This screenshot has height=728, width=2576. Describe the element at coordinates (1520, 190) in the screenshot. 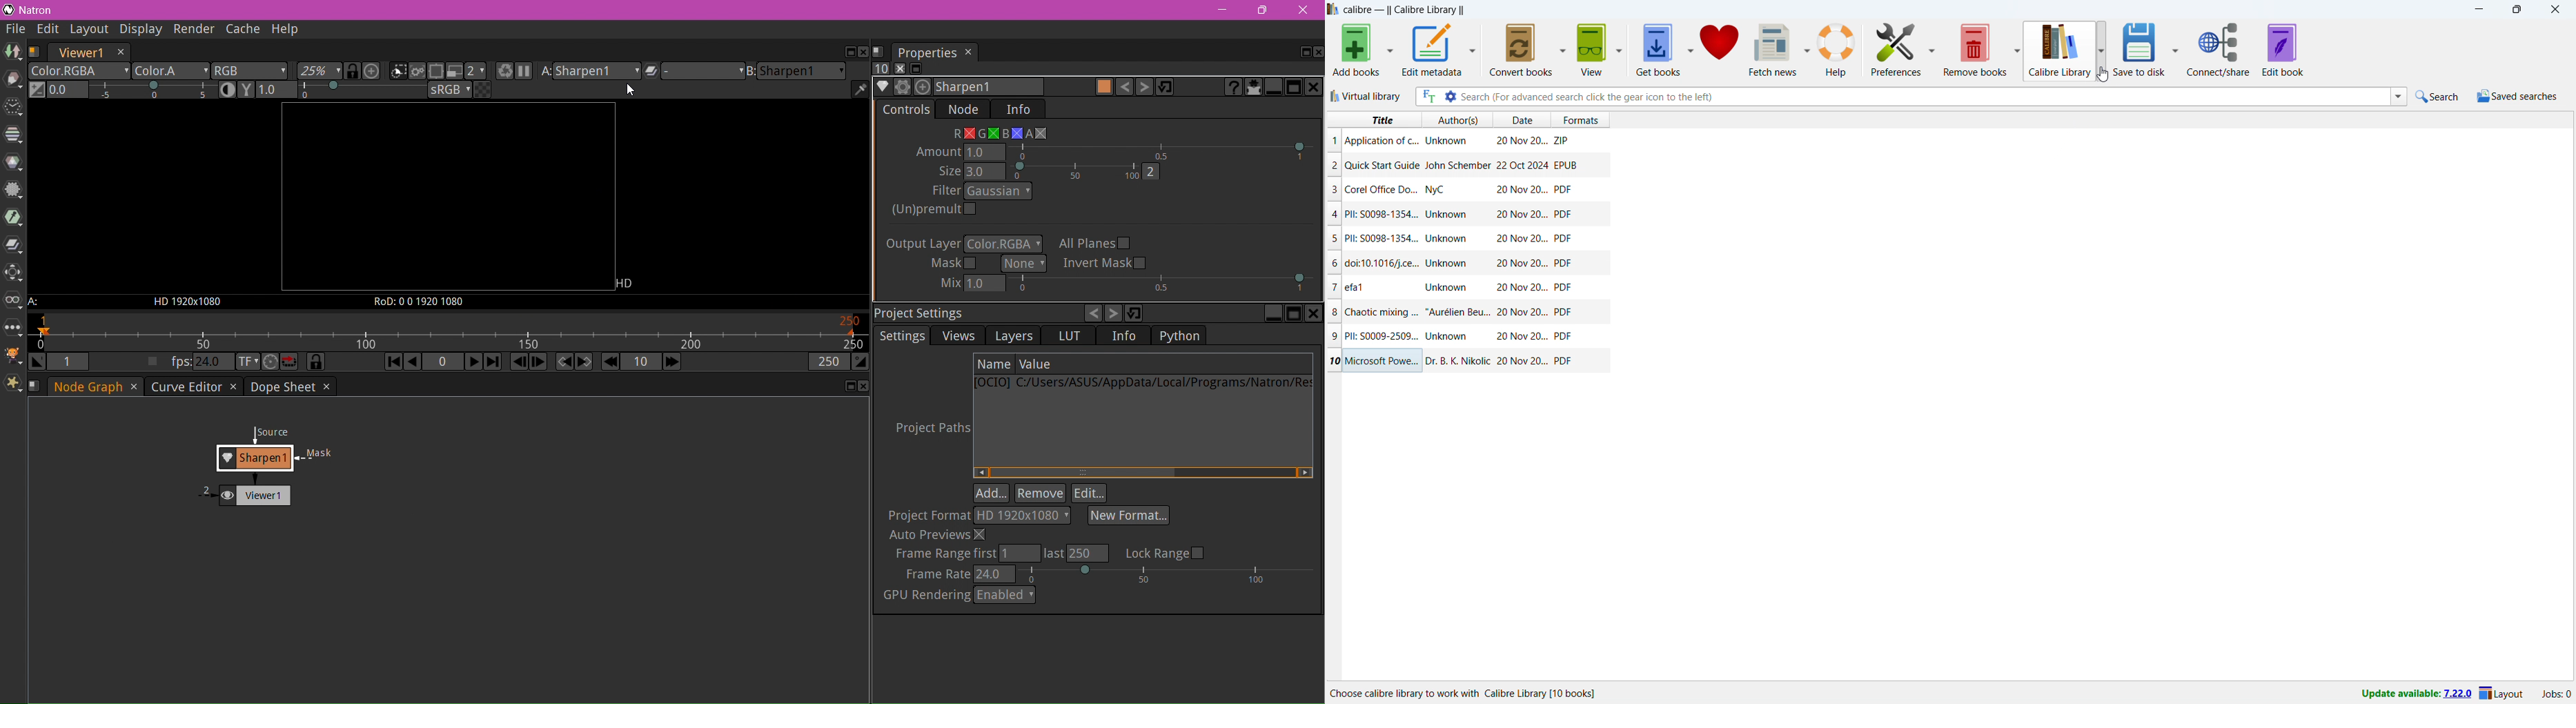

I see `Date` at that location.